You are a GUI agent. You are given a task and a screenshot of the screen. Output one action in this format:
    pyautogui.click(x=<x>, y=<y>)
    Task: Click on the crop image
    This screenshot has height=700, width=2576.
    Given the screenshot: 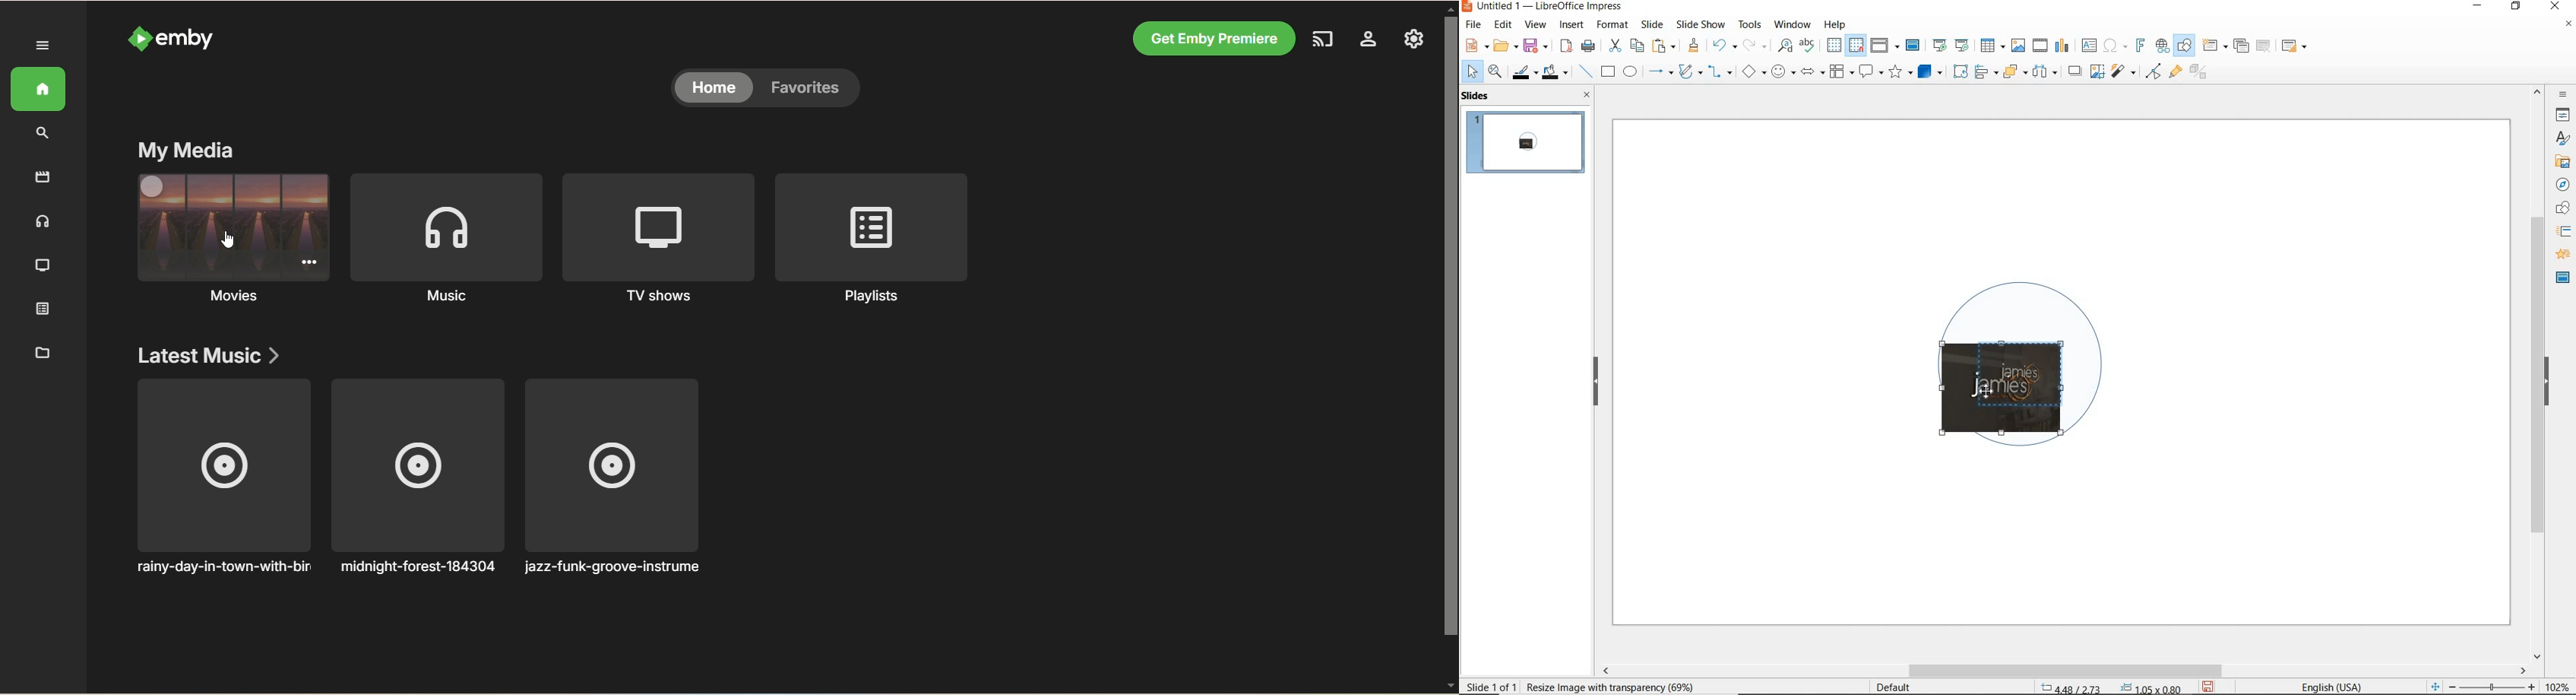 What is the action you would take?
    pyautogui.click(x=2097, y=70)
    